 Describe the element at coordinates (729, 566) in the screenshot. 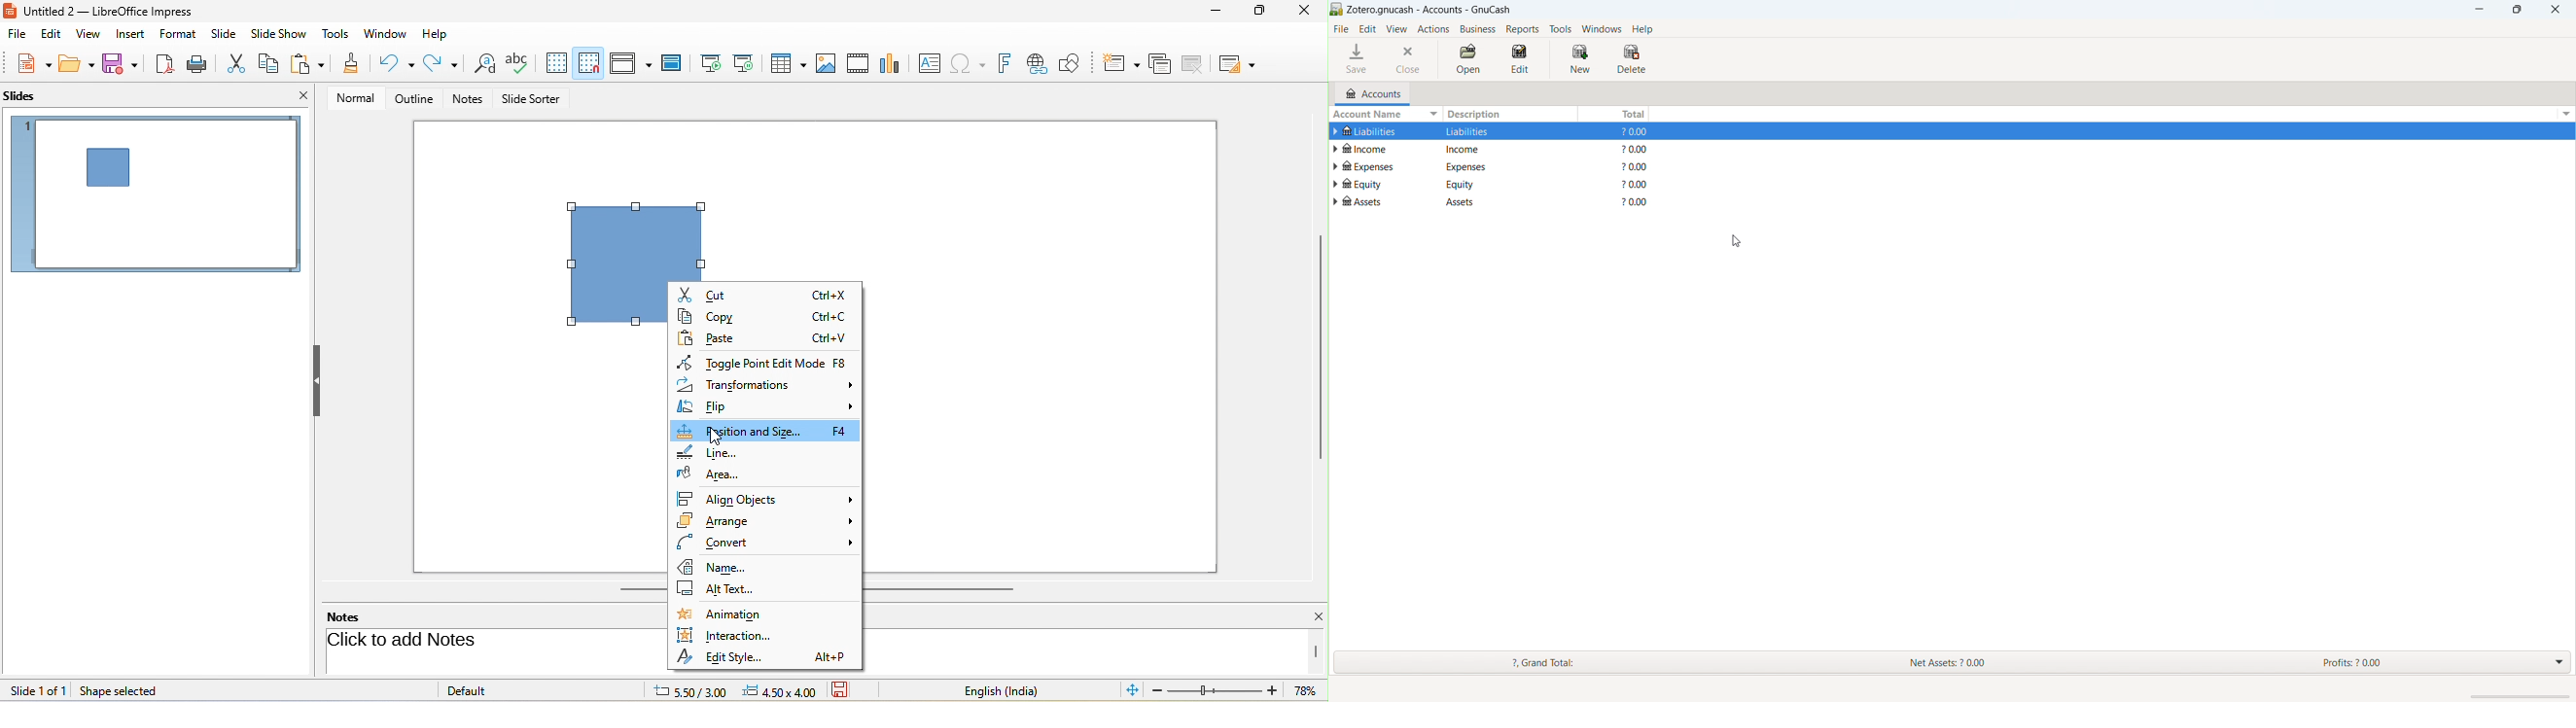

I see `name` at that location.